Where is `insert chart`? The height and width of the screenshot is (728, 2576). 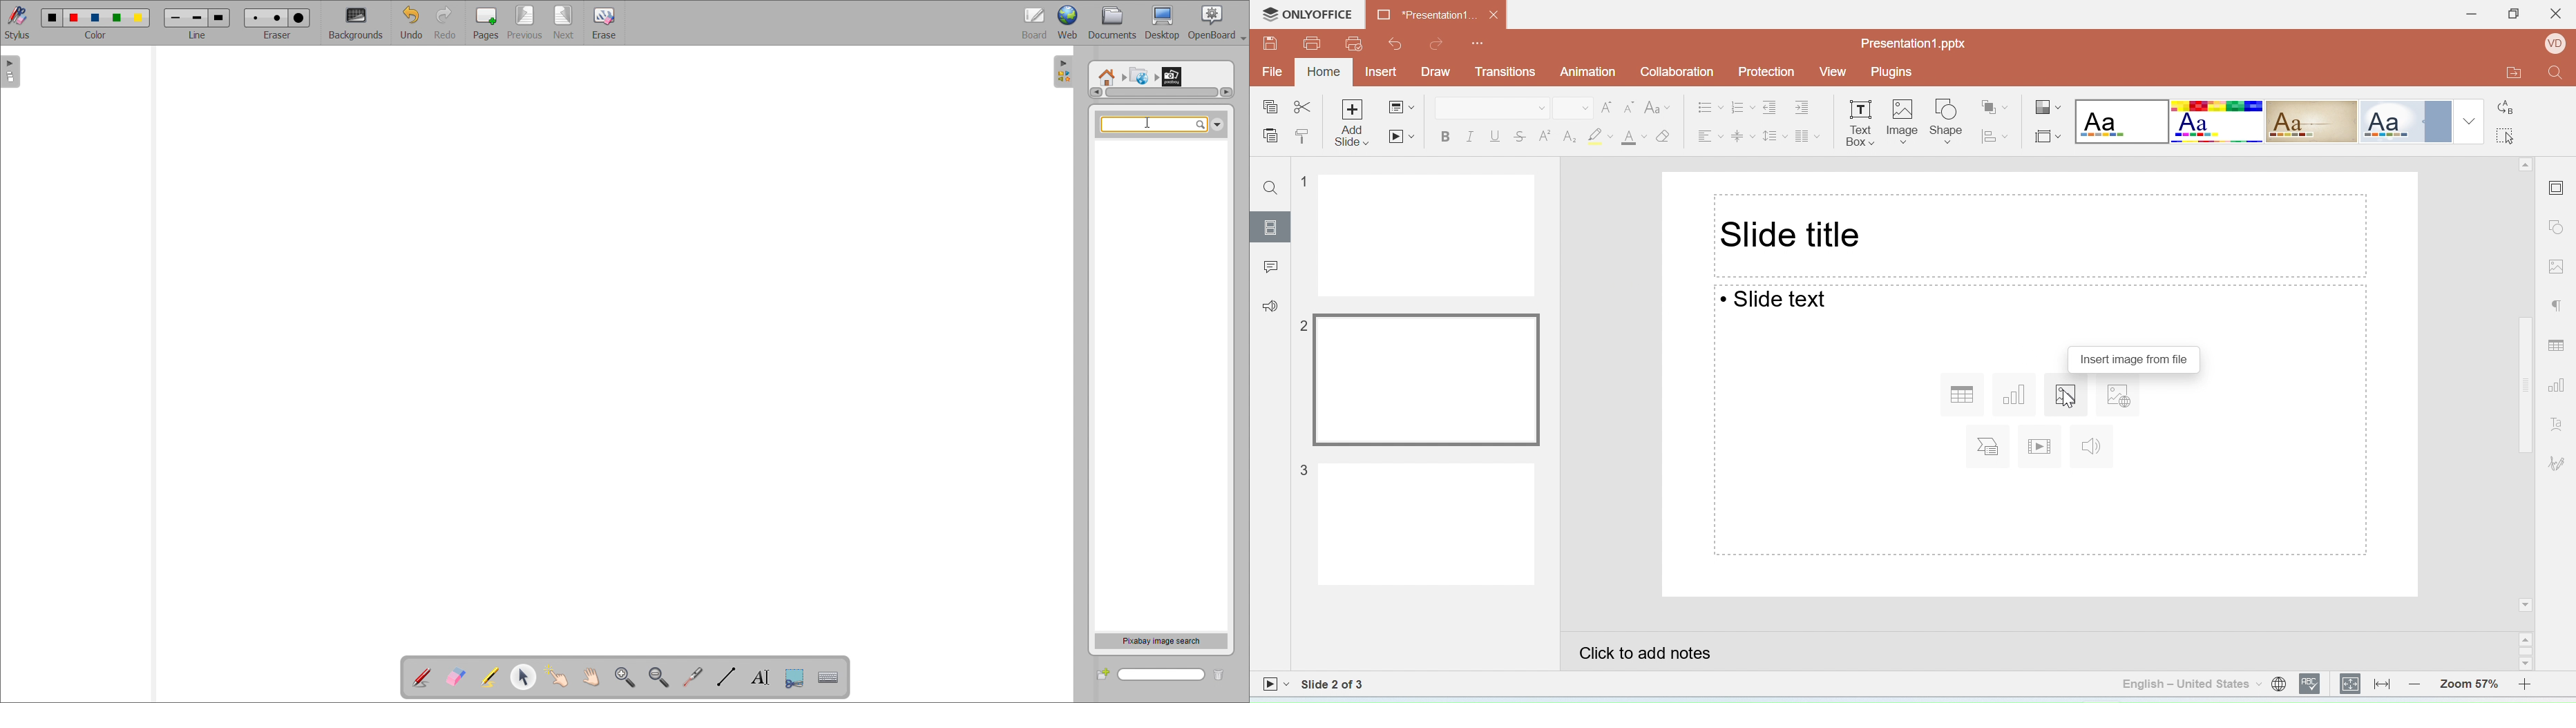 insert chart is located at coordinates (2017, 394).